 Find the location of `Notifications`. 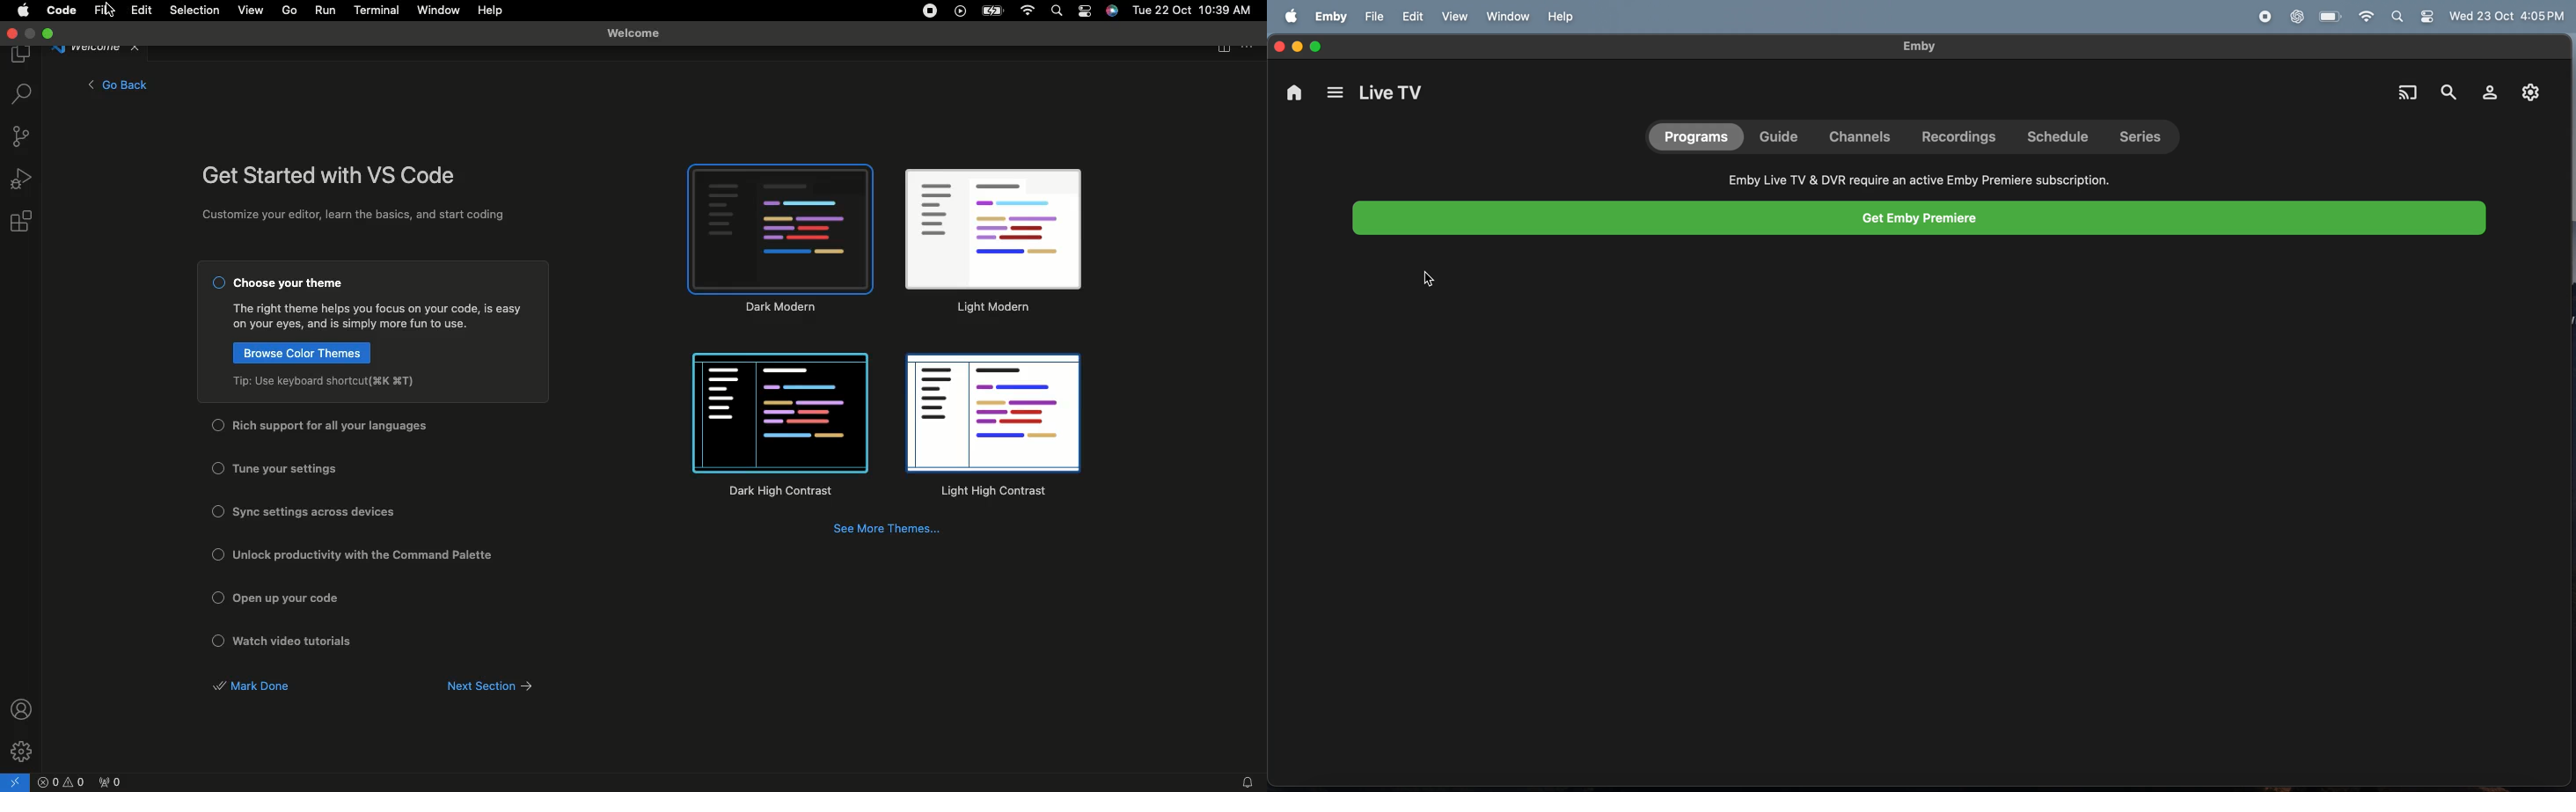

Notifications is located at coordinates (1245, 782).